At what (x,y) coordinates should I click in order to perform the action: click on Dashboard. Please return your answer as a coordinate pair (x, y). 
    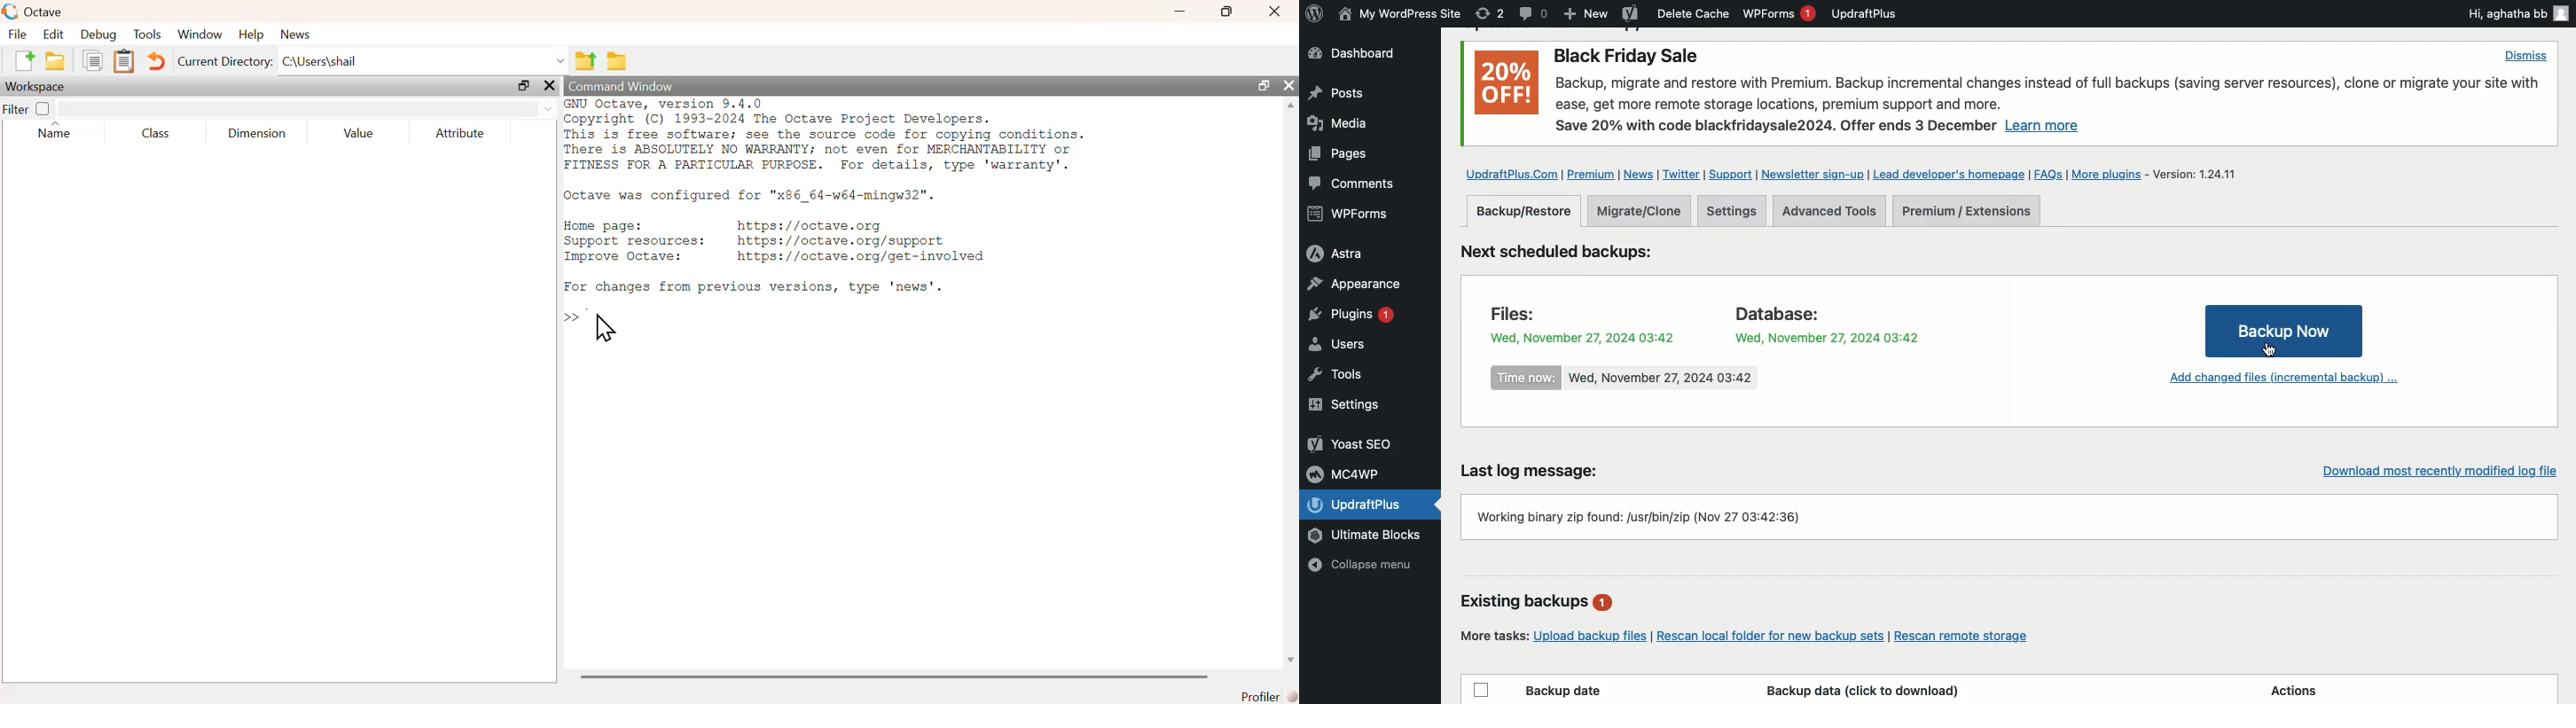
    Looking at the image, I should click on (1363, 55).